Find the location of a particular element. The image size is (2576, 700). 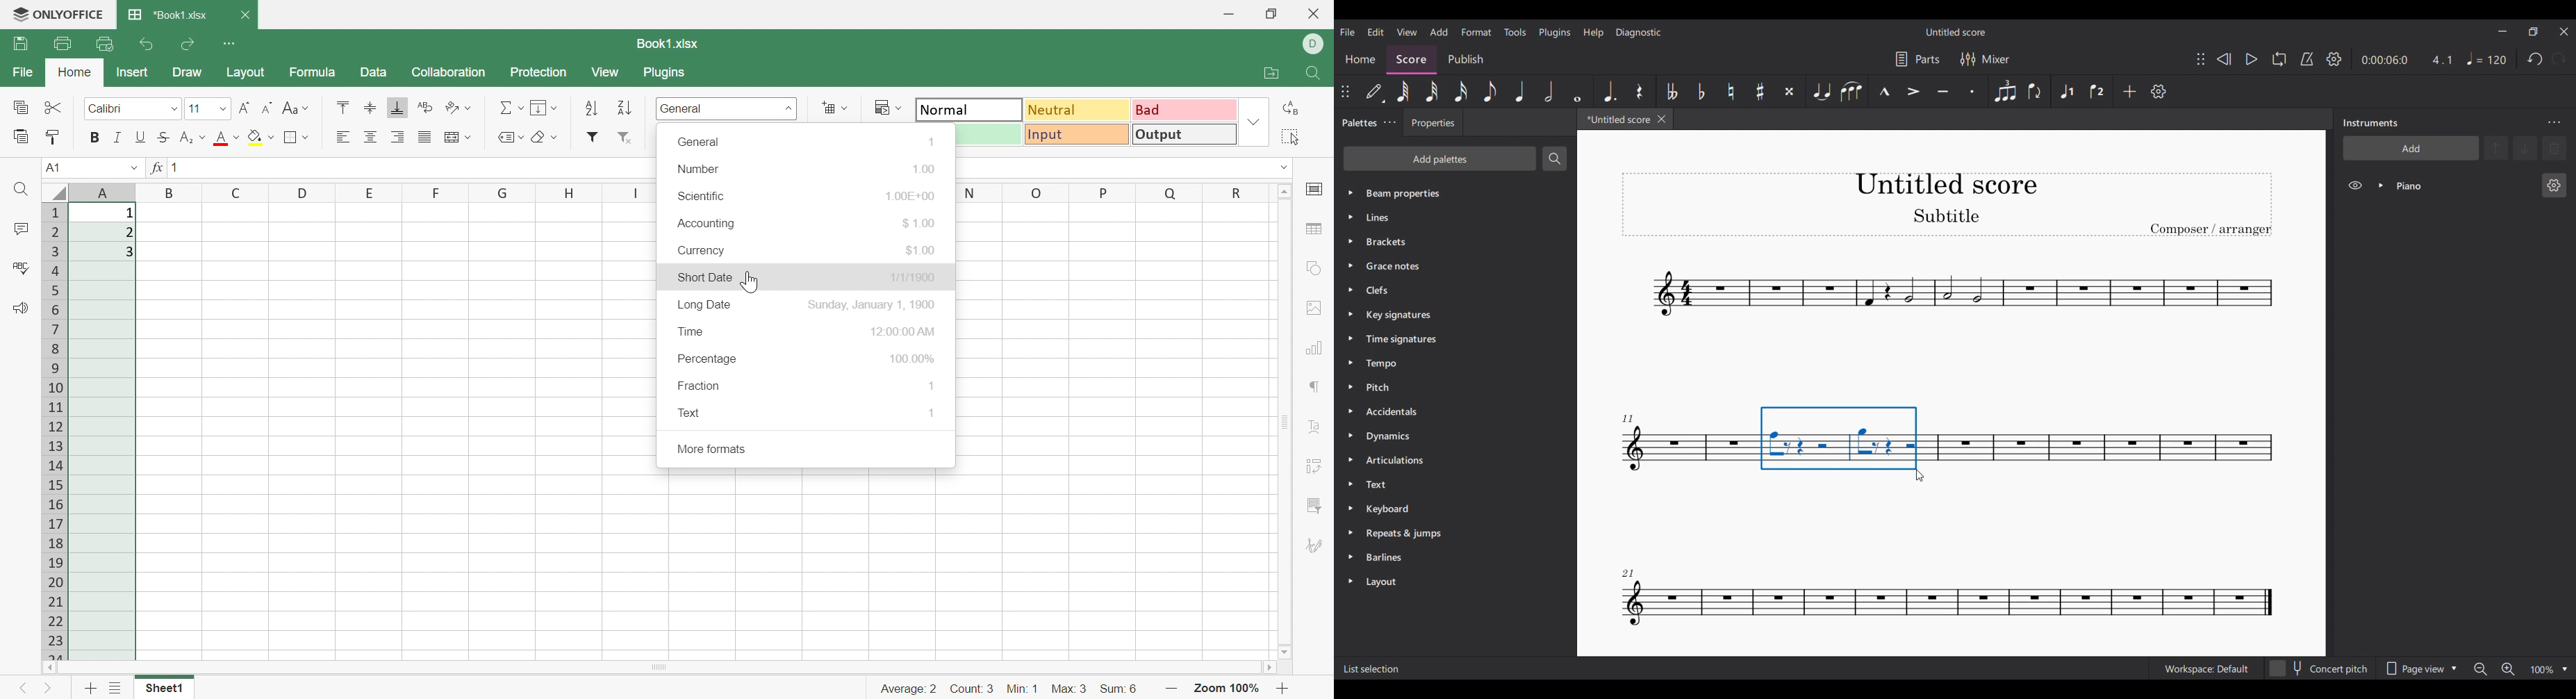

Voice 2 is located at coordinates (2097, 91).